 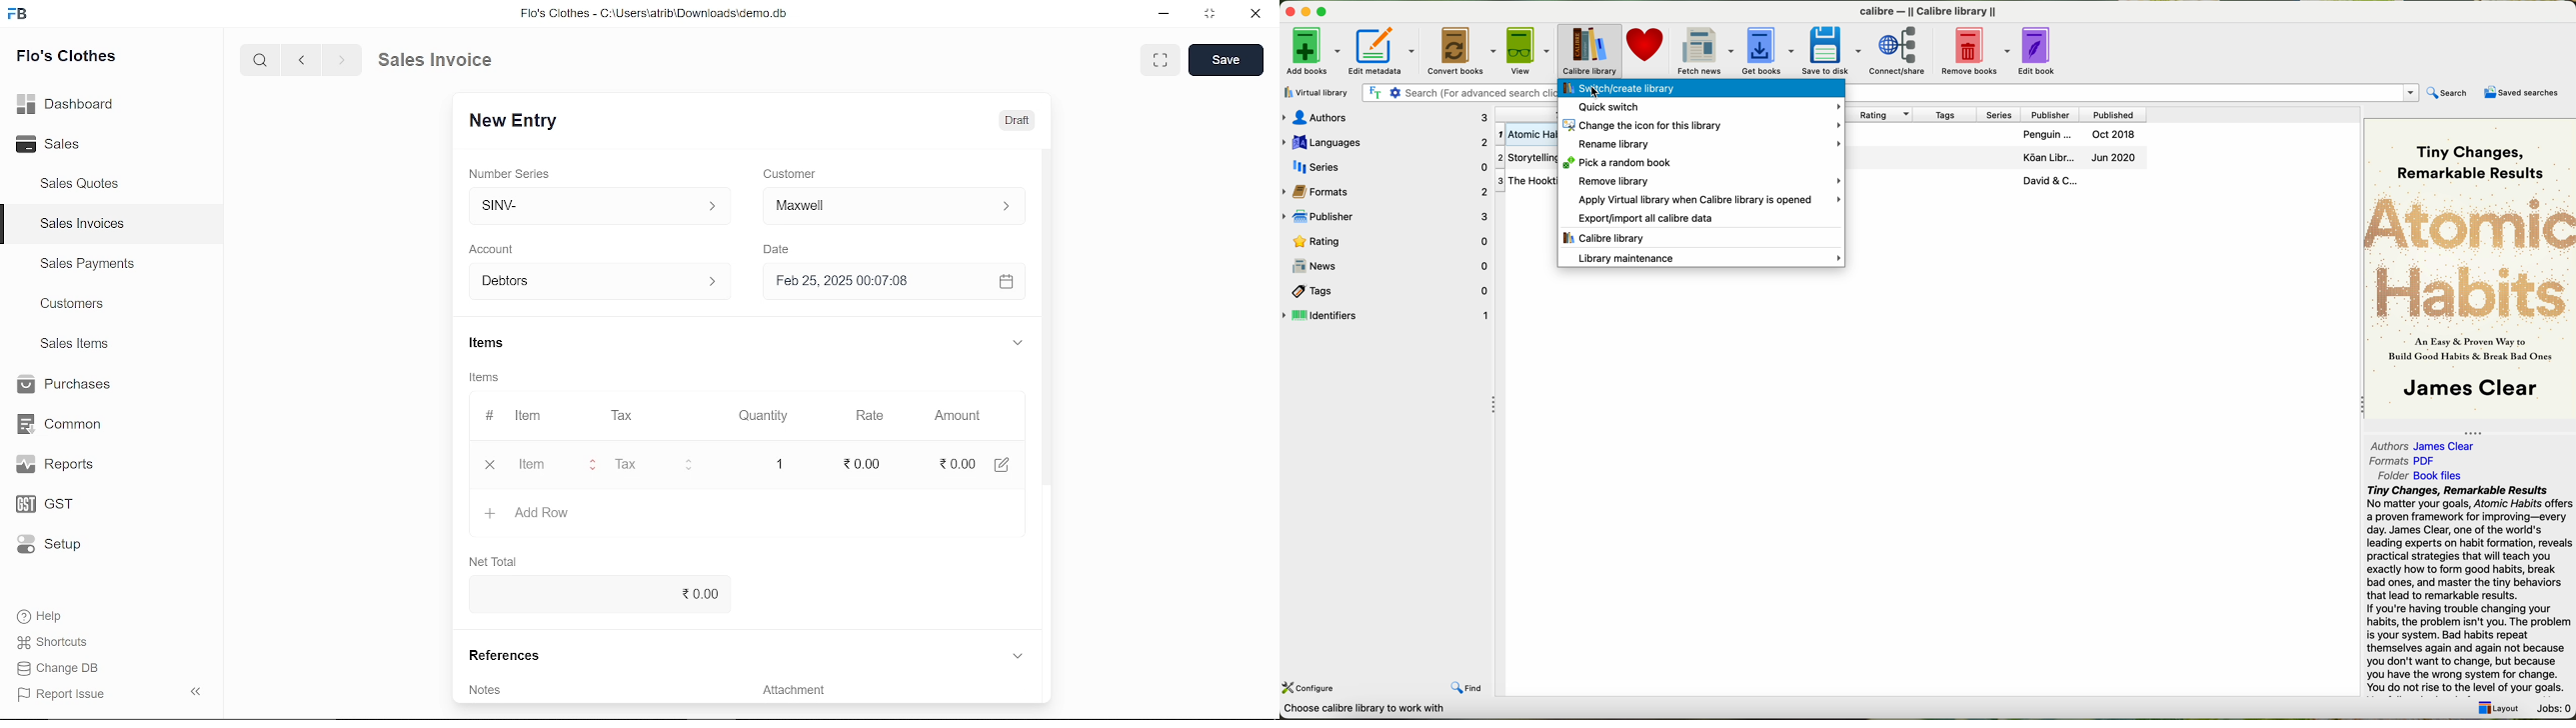 I want to click on Sales Items., so click(x=76, y=345).